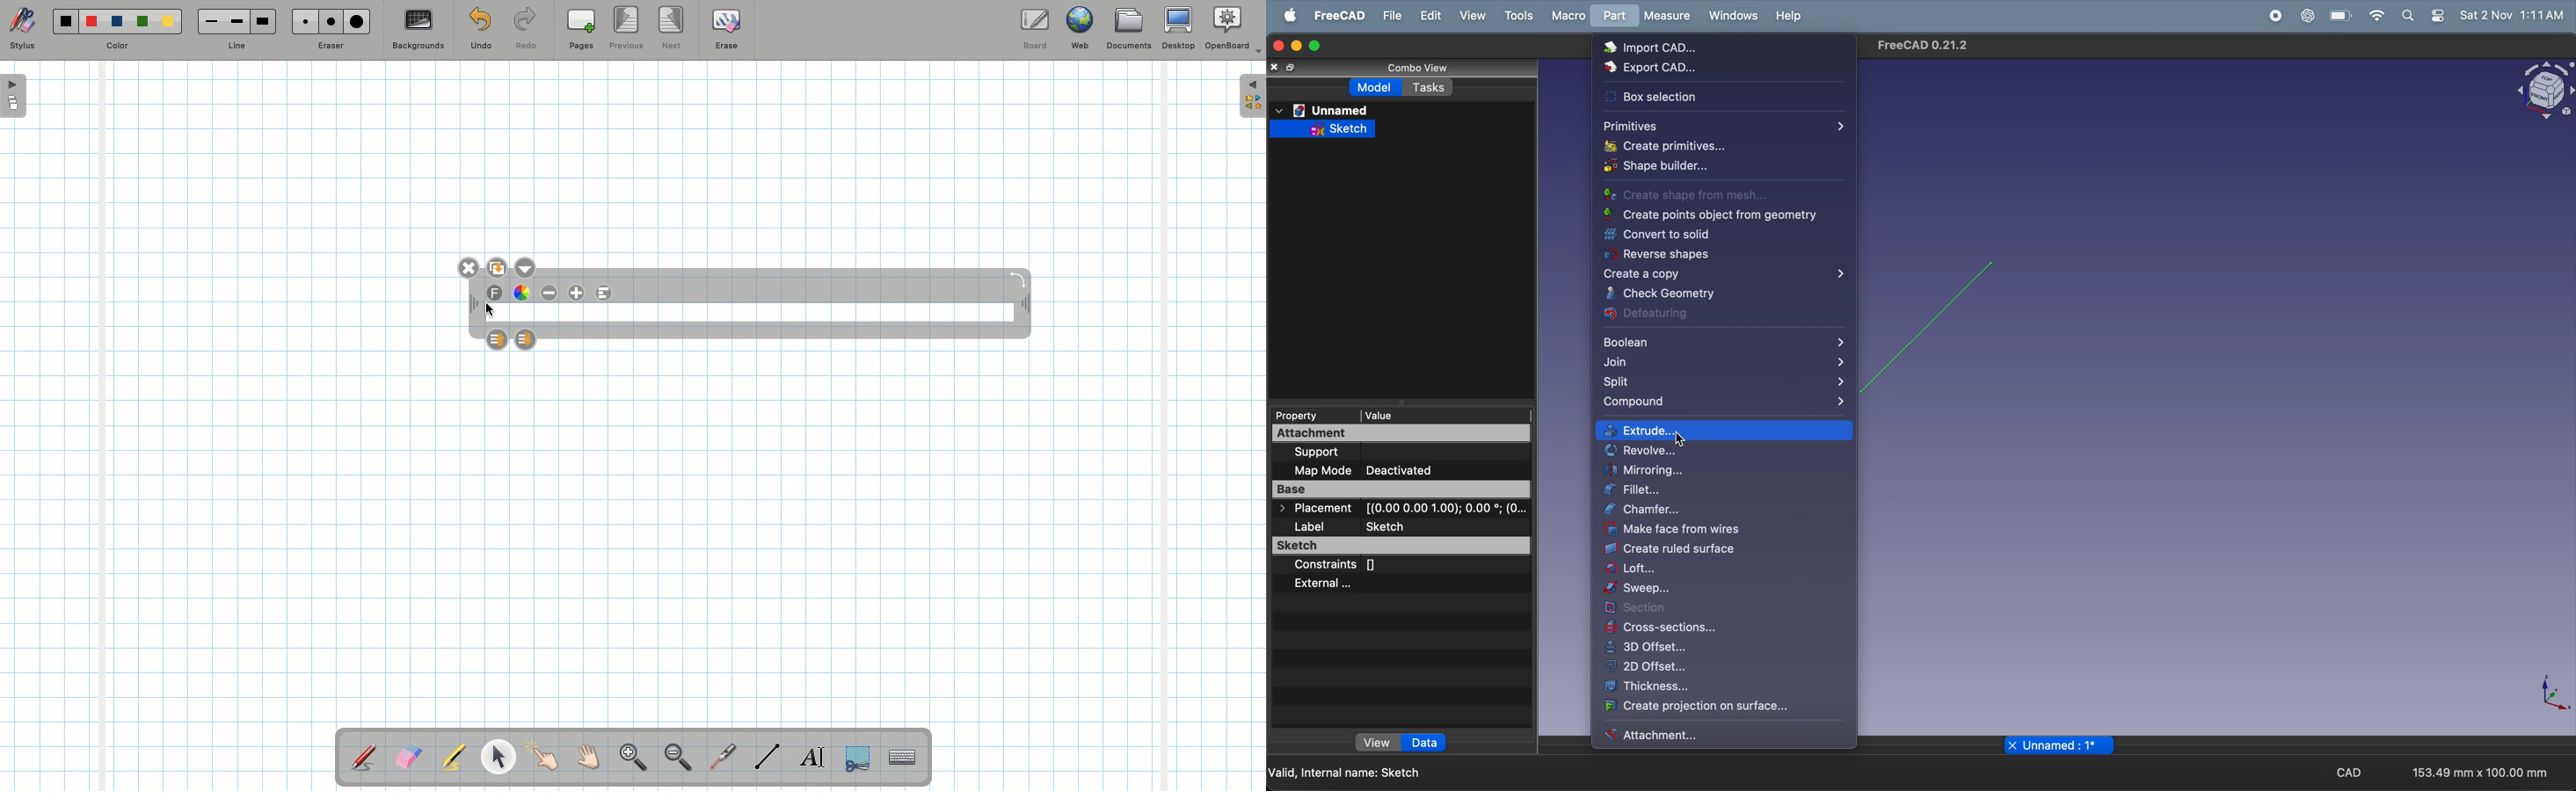 The height and width of the screenshot is (812, 2576). I want to click on FreeCAD 0.21.2, so click(1927, 47).